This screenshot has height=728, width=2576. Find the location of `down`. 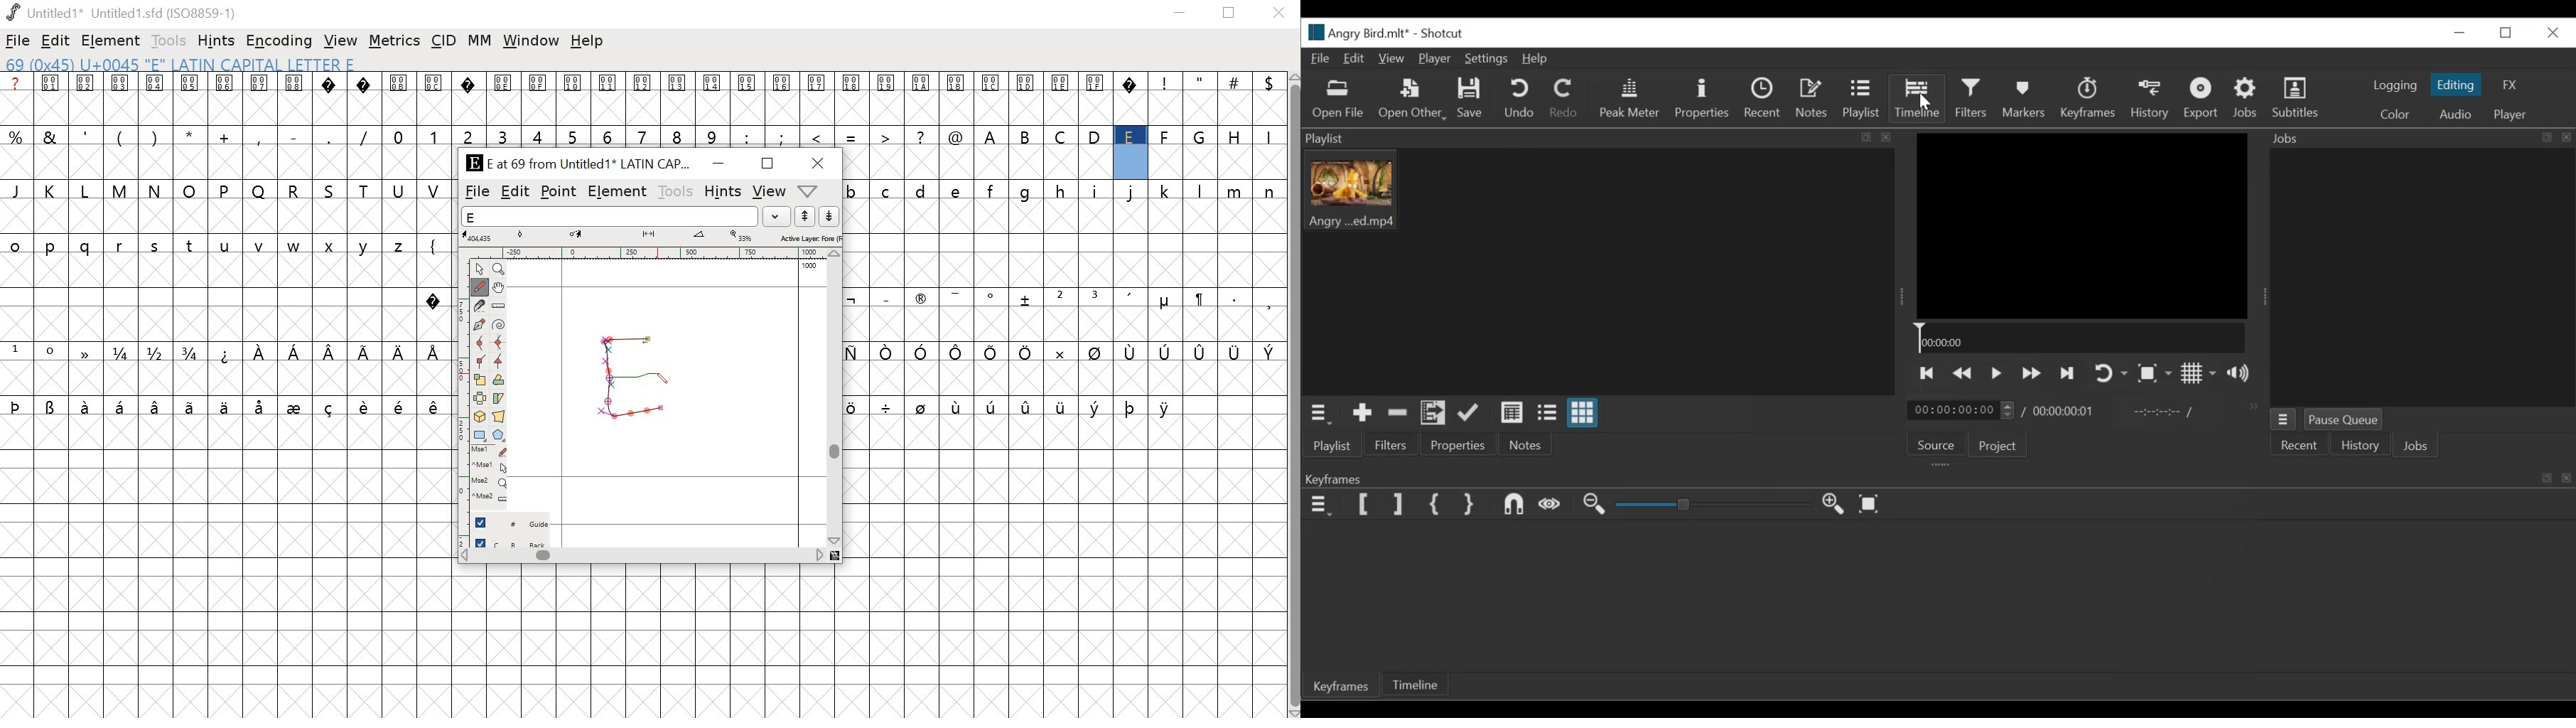

down is located at coordinates (828, 216).